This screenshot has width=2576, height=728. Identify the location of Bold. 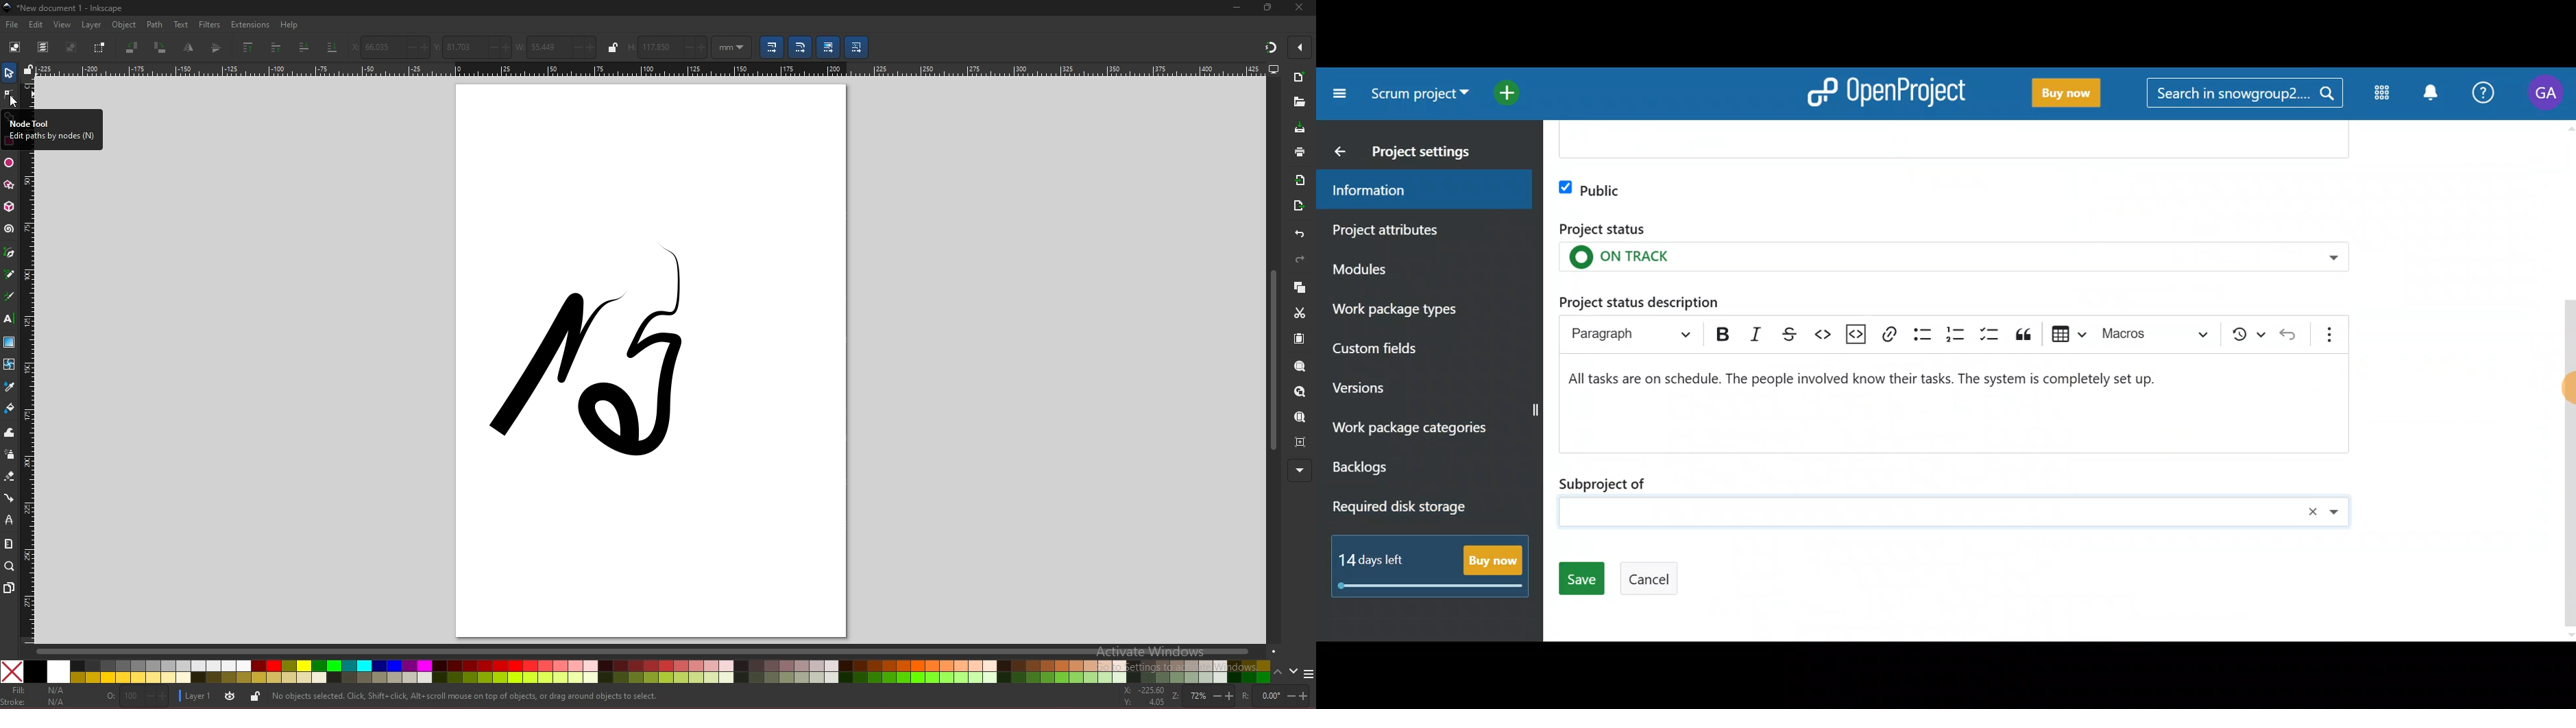
(1723, 333).